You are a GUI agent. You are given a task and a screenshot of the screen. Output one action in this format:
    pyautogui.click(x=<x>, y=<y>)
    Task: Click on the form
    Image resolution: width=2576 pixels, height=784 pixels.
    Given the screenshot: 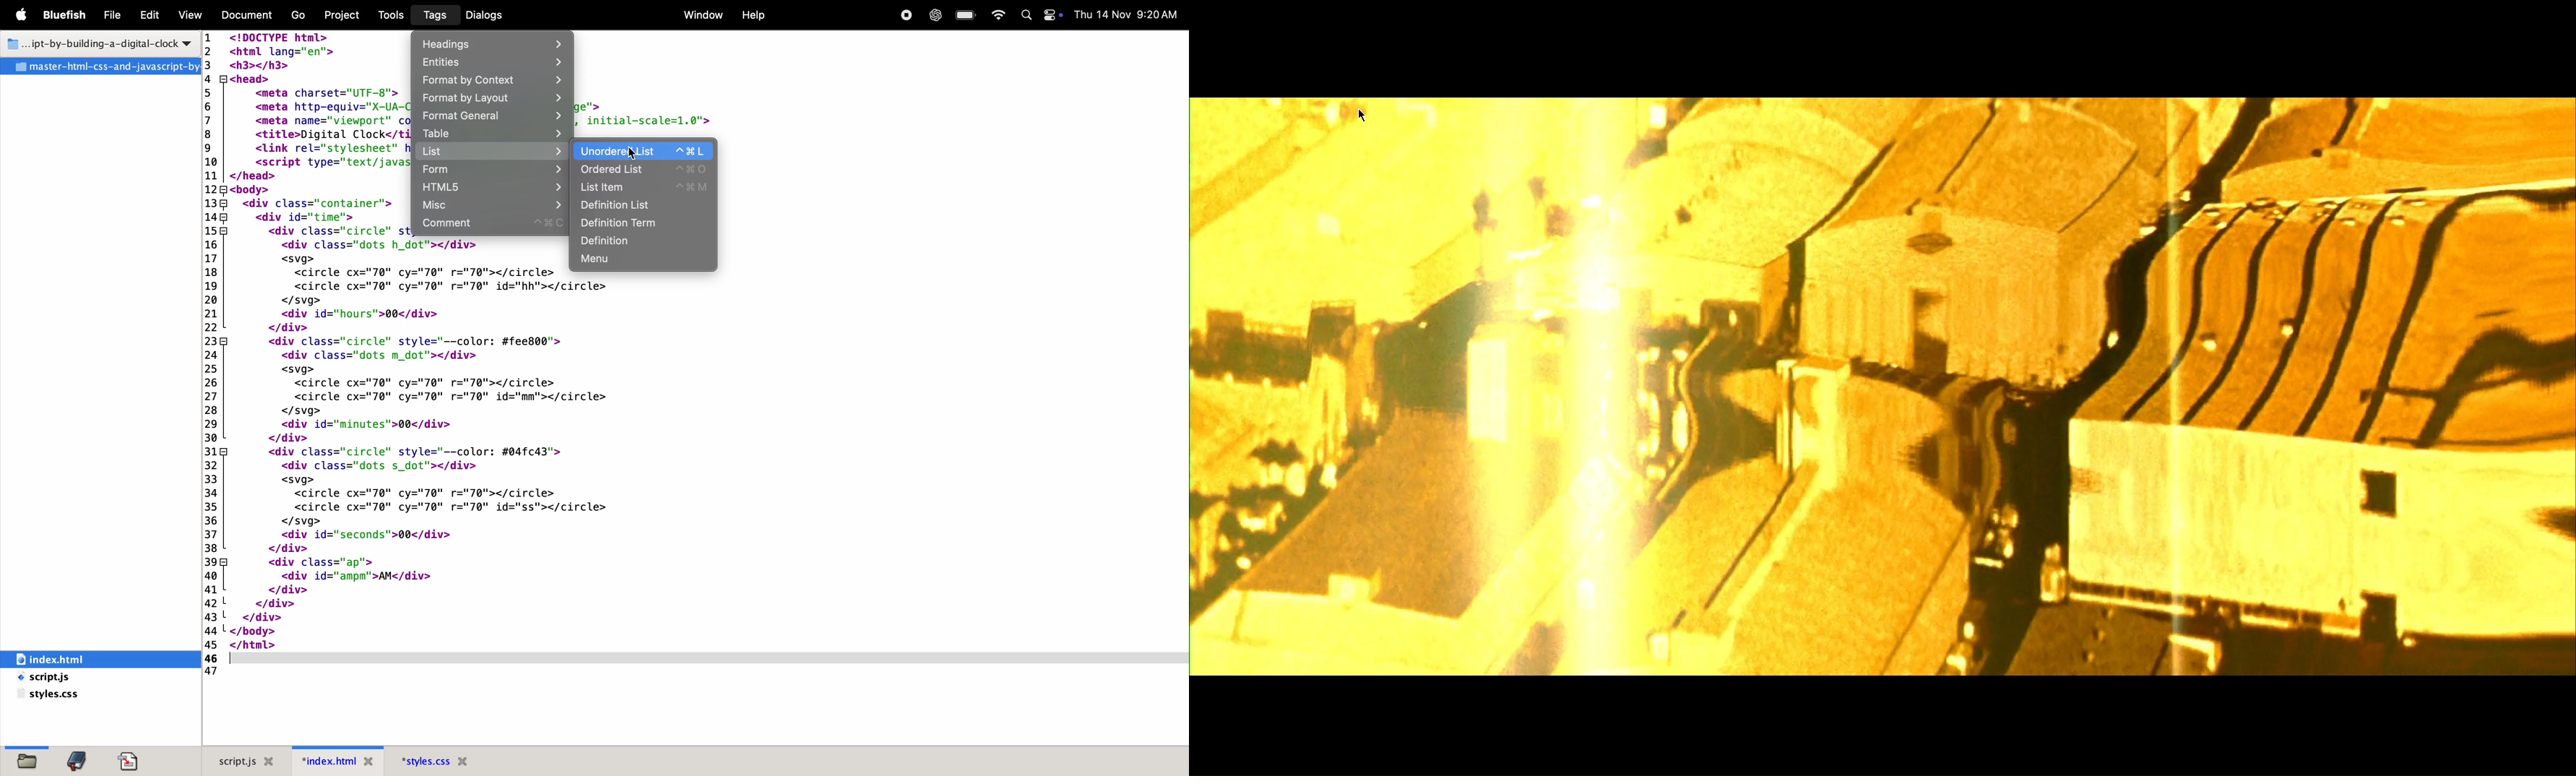 What is the action you would take?
    pyautogui.click(x=493, y=169)
    